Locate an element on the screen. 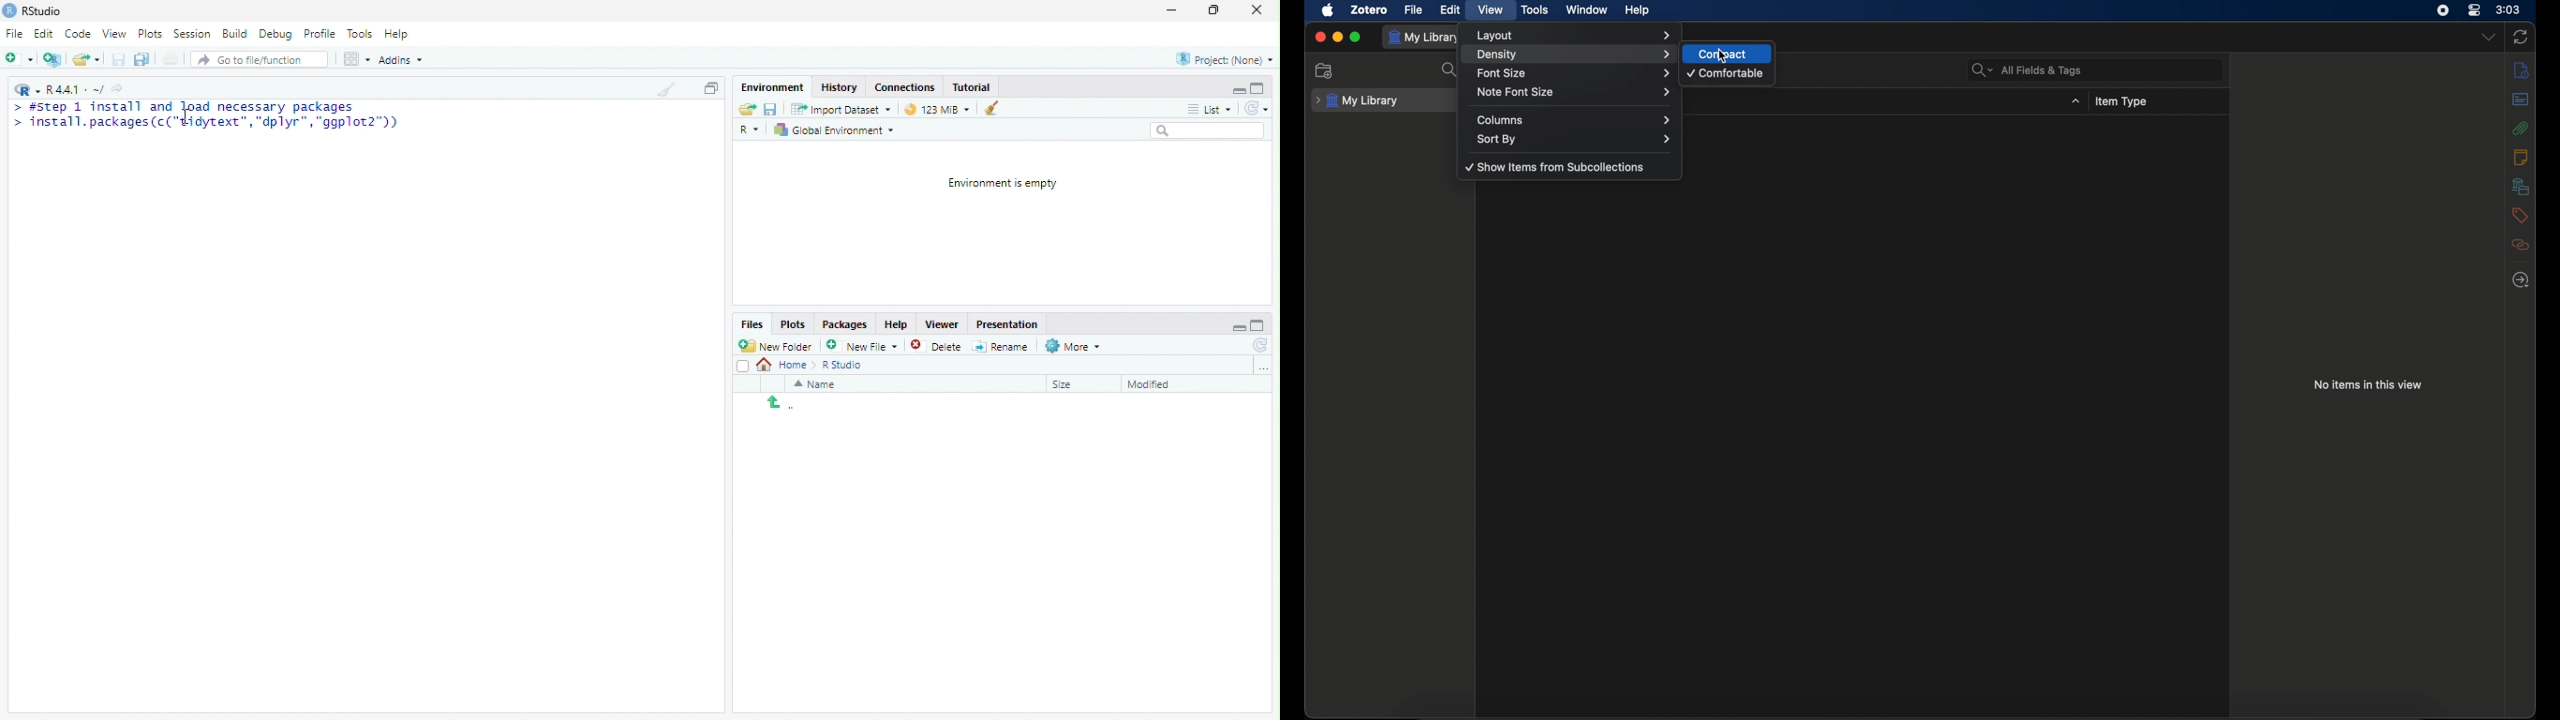 The height and width of the screenshot is (728, 2576). columns is located at coordinates (1575, 120).